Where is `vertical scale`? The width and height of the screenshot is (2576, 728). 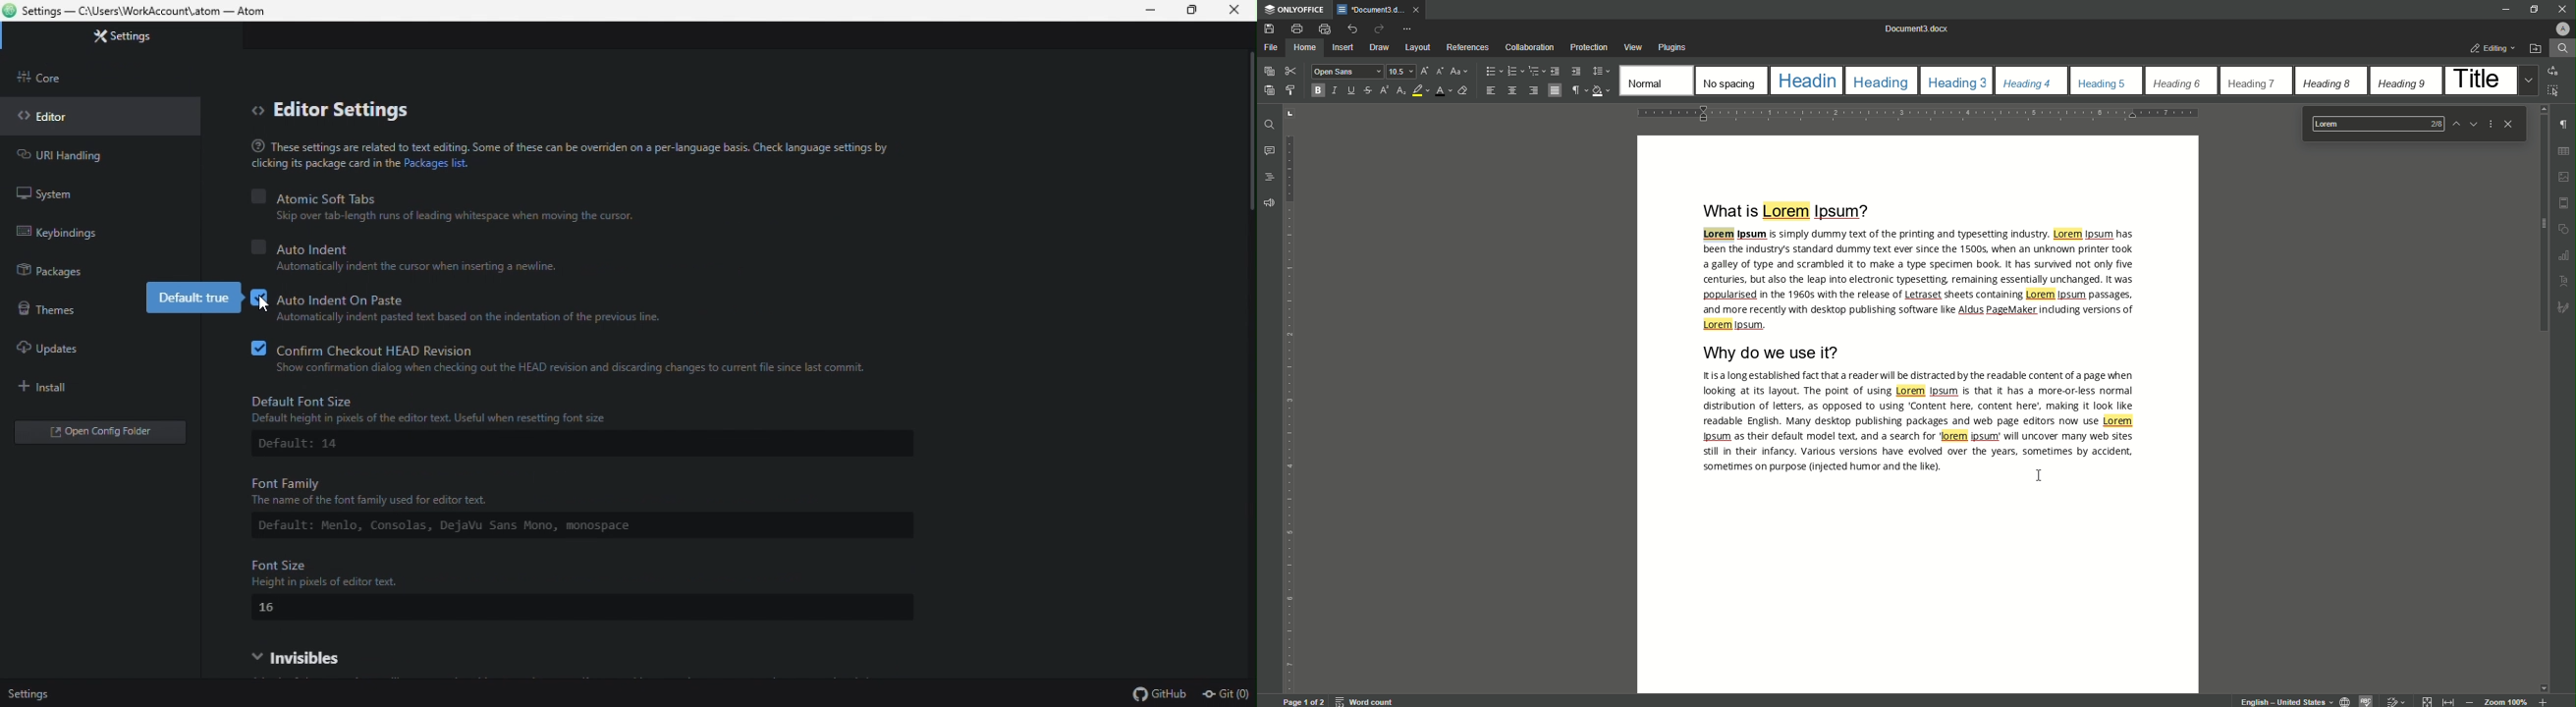
vertical scale is located at coordinates (1292, 459).